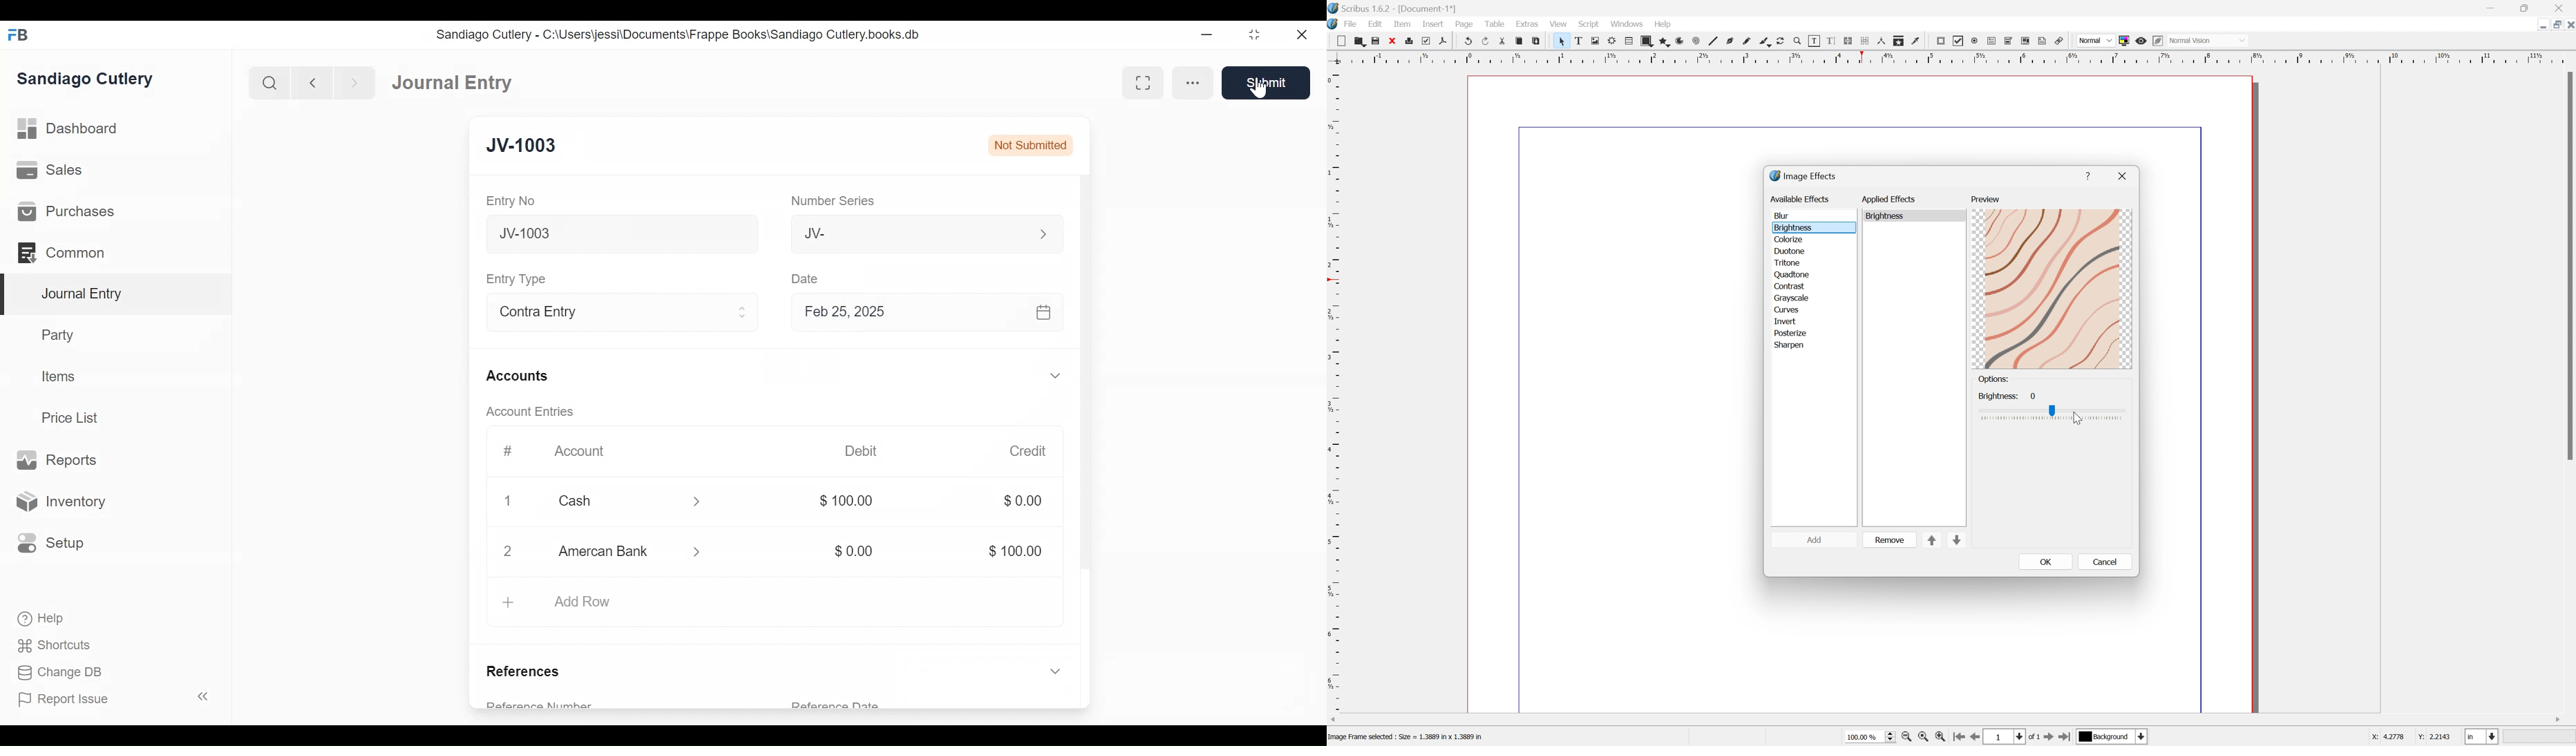  Describe the element at coordinates (73, 417) in the screenshot. I see `Price List` at that location.